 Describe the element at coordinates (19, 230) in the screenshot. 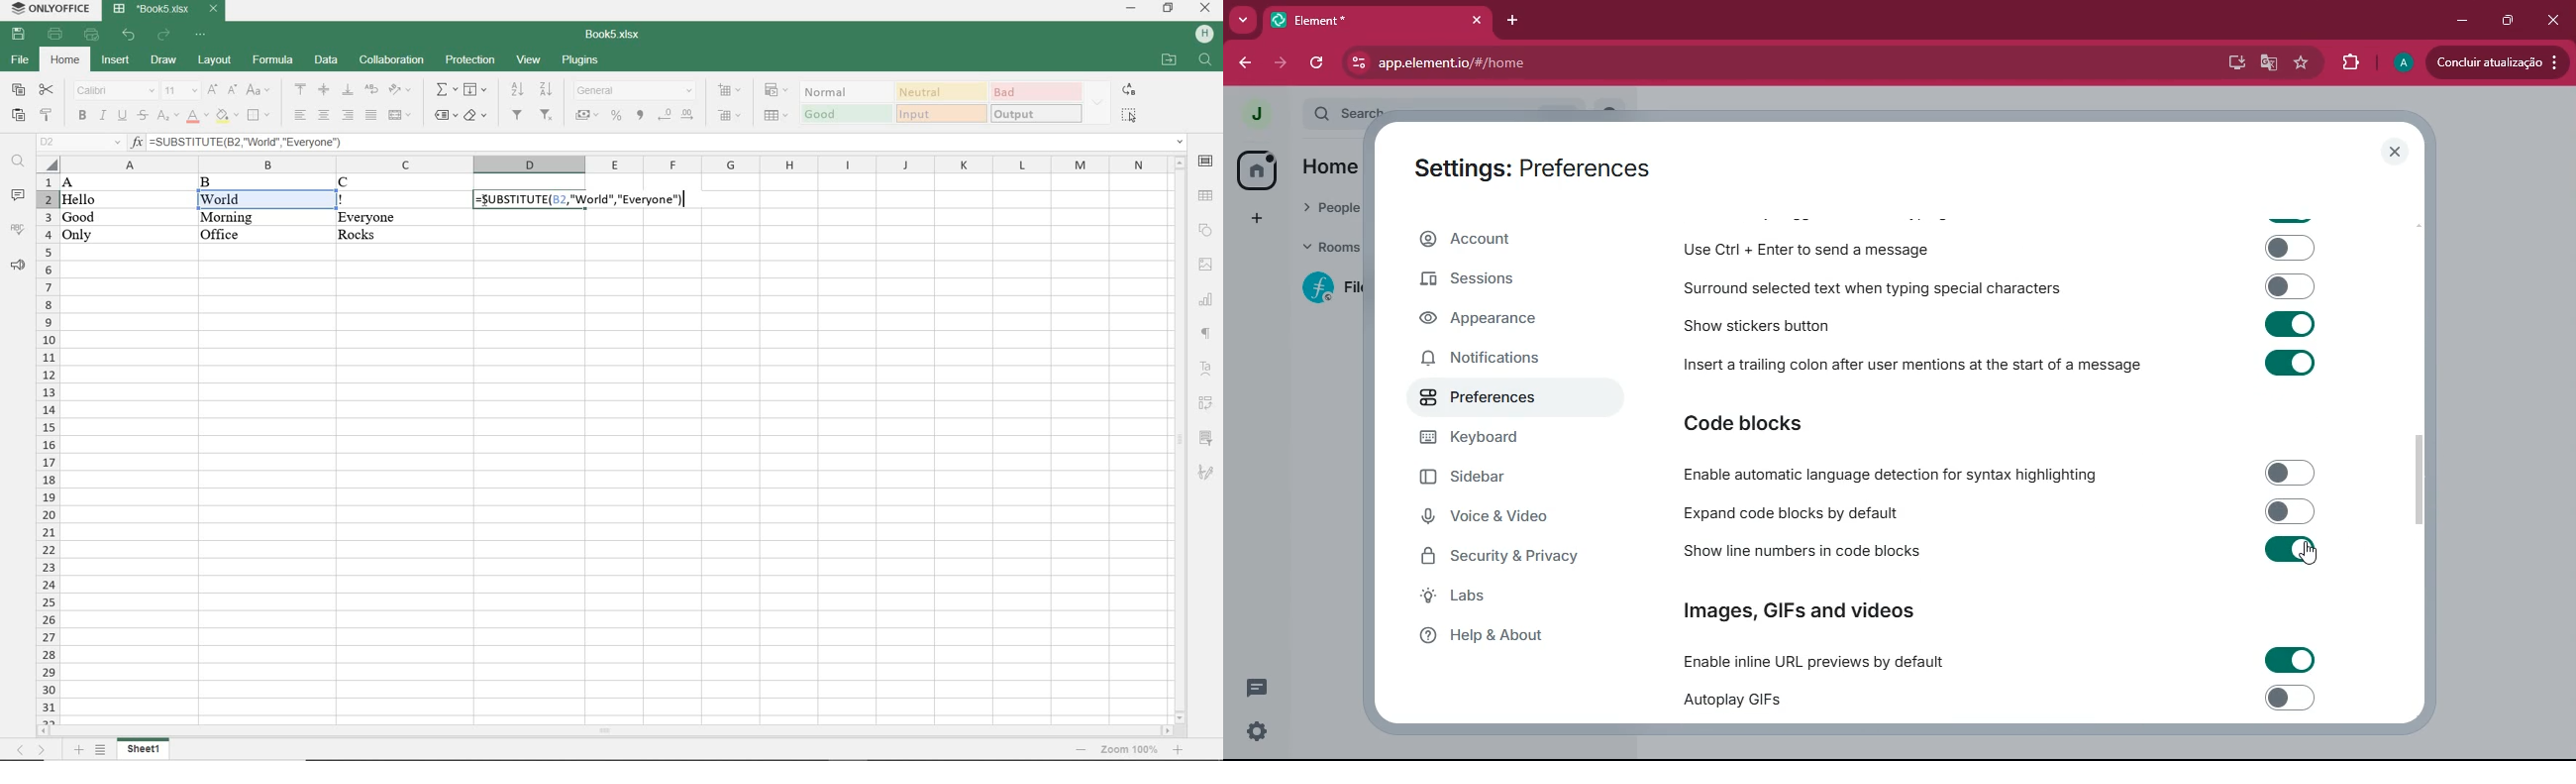

I see `spelling check` at that location.